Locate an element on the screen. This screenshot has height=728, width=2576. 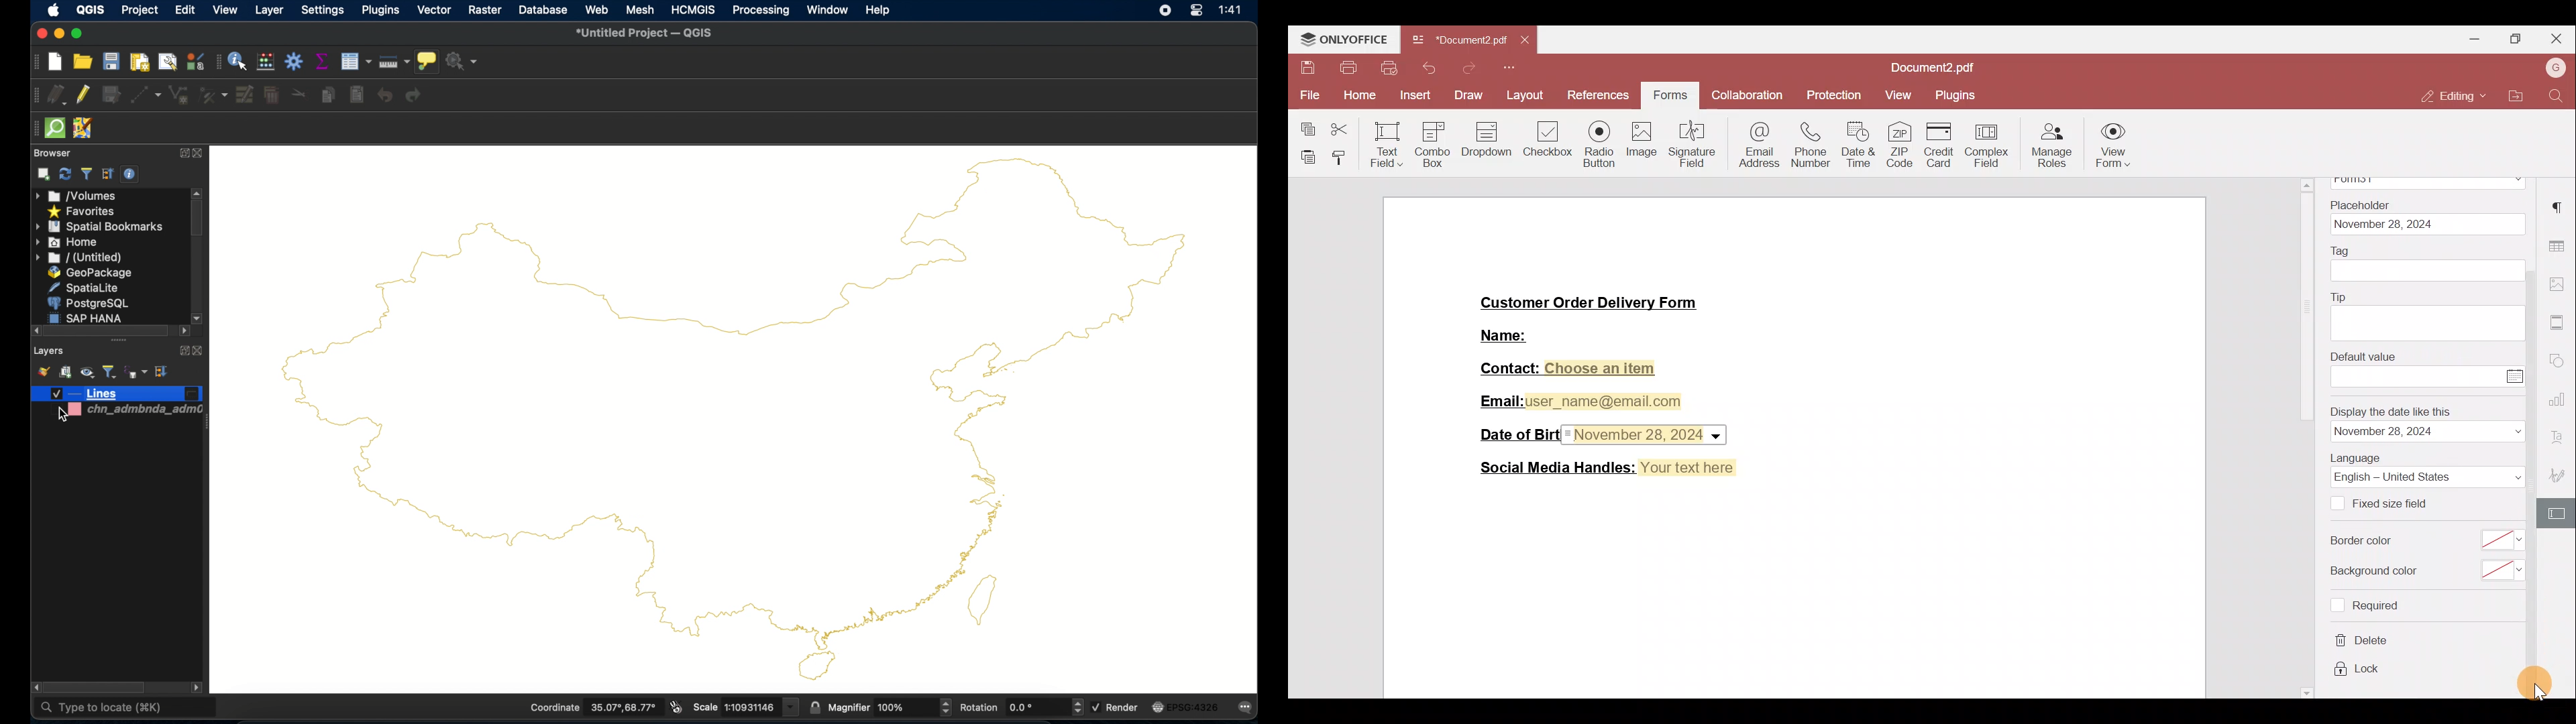
favorites is located at coordinates (84, 213).